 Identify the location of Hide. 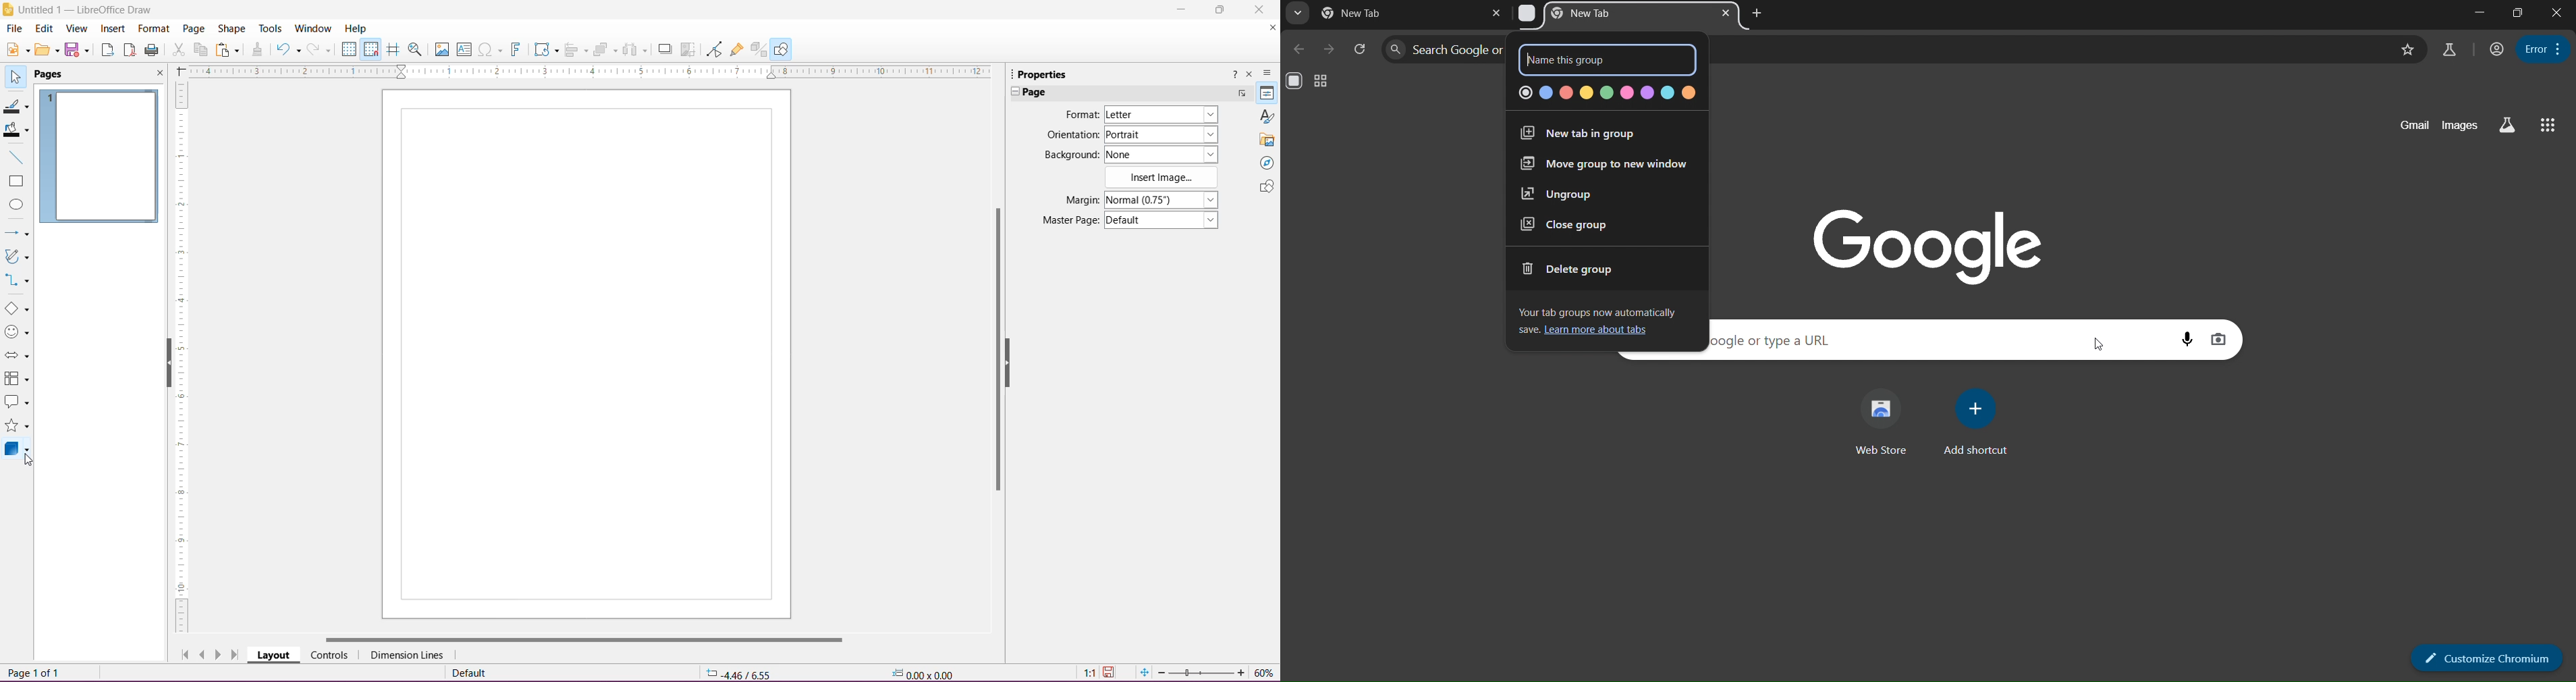
(166, 364).